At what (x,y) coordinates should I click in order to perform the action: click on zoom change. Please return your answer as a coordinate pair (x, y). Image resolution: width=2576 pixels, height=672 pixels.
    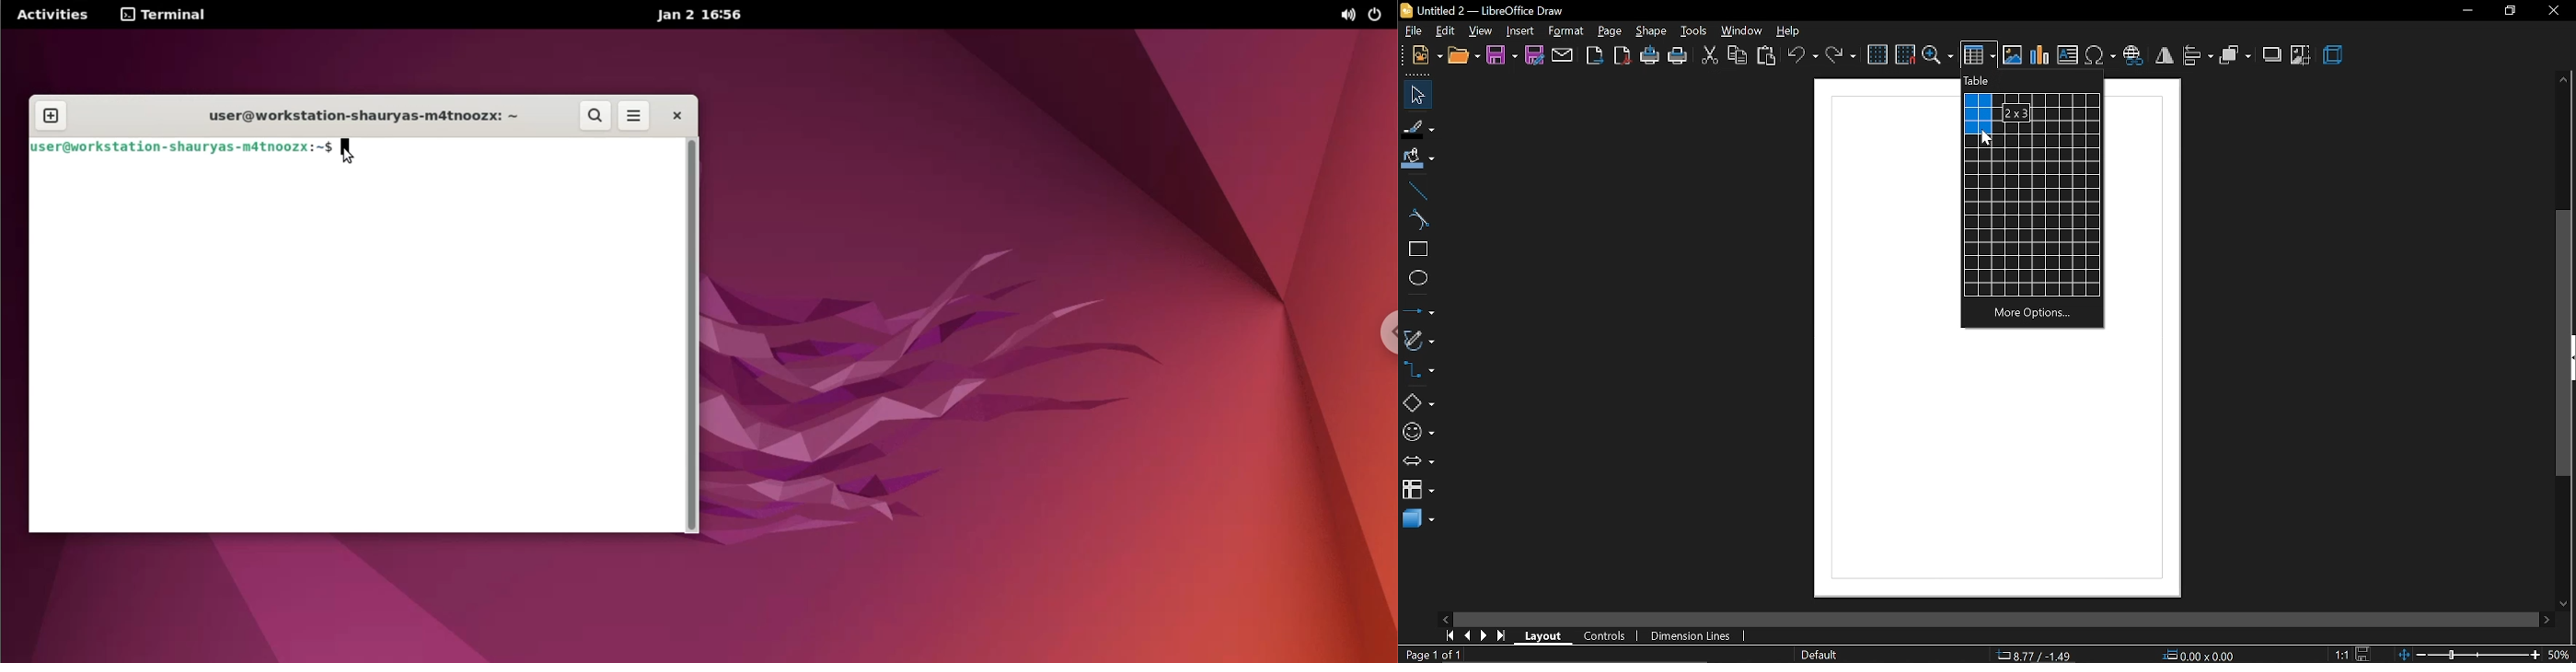
    Looking at the image, I should click on (2467, 656).